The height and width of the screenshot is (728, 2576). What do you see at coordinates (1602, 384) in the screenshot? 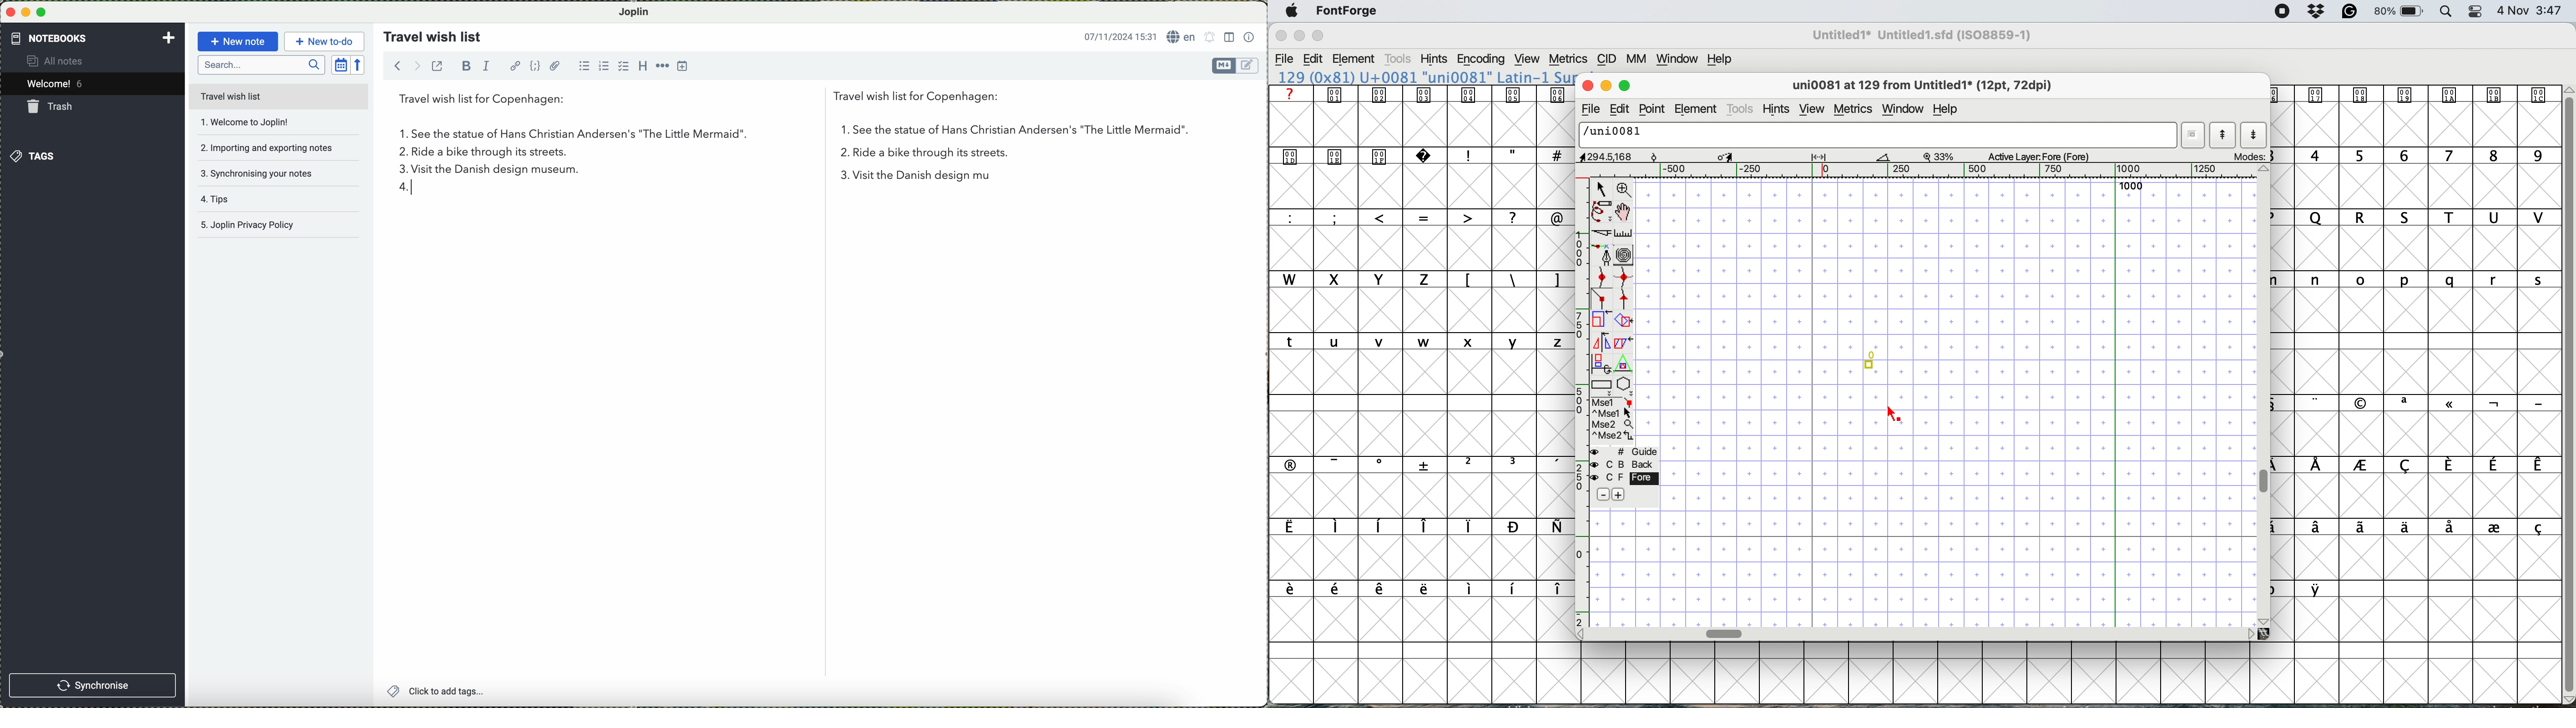
I see `rectangles and ellipses` at bounding box center [1602, 384].